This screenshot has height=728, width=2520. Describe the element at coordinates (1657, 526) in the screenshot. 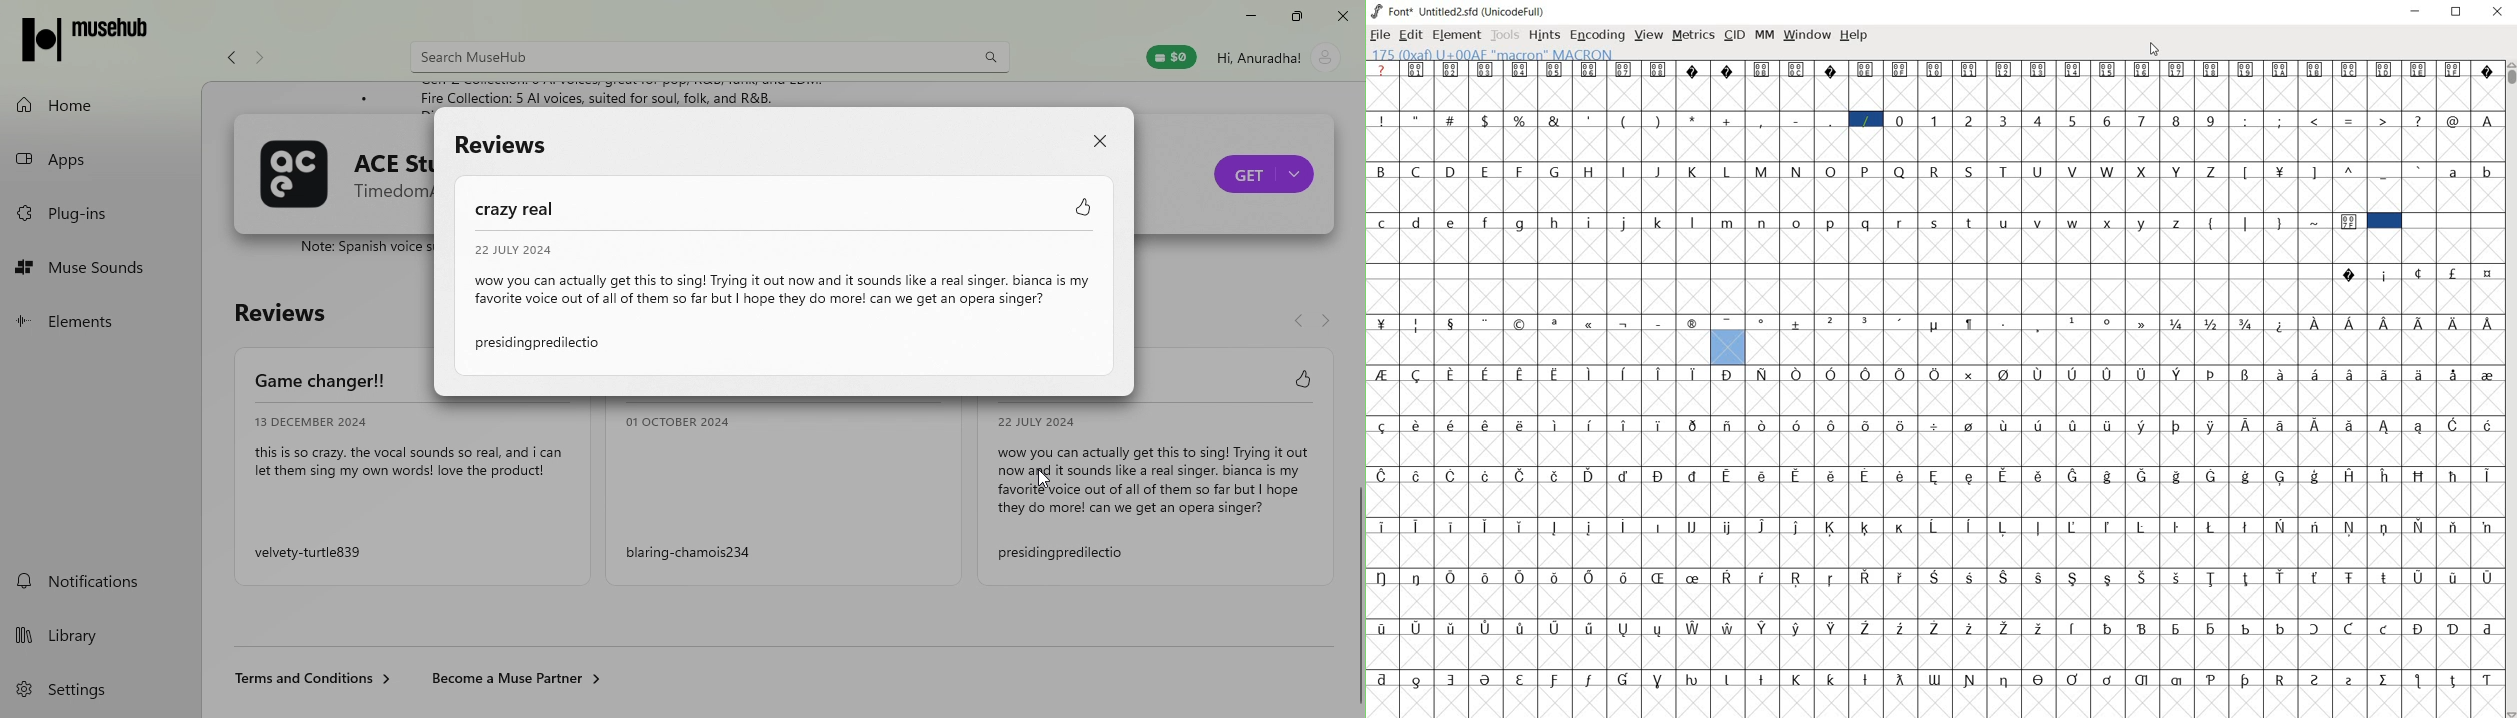

I see `Symbol` at that location.